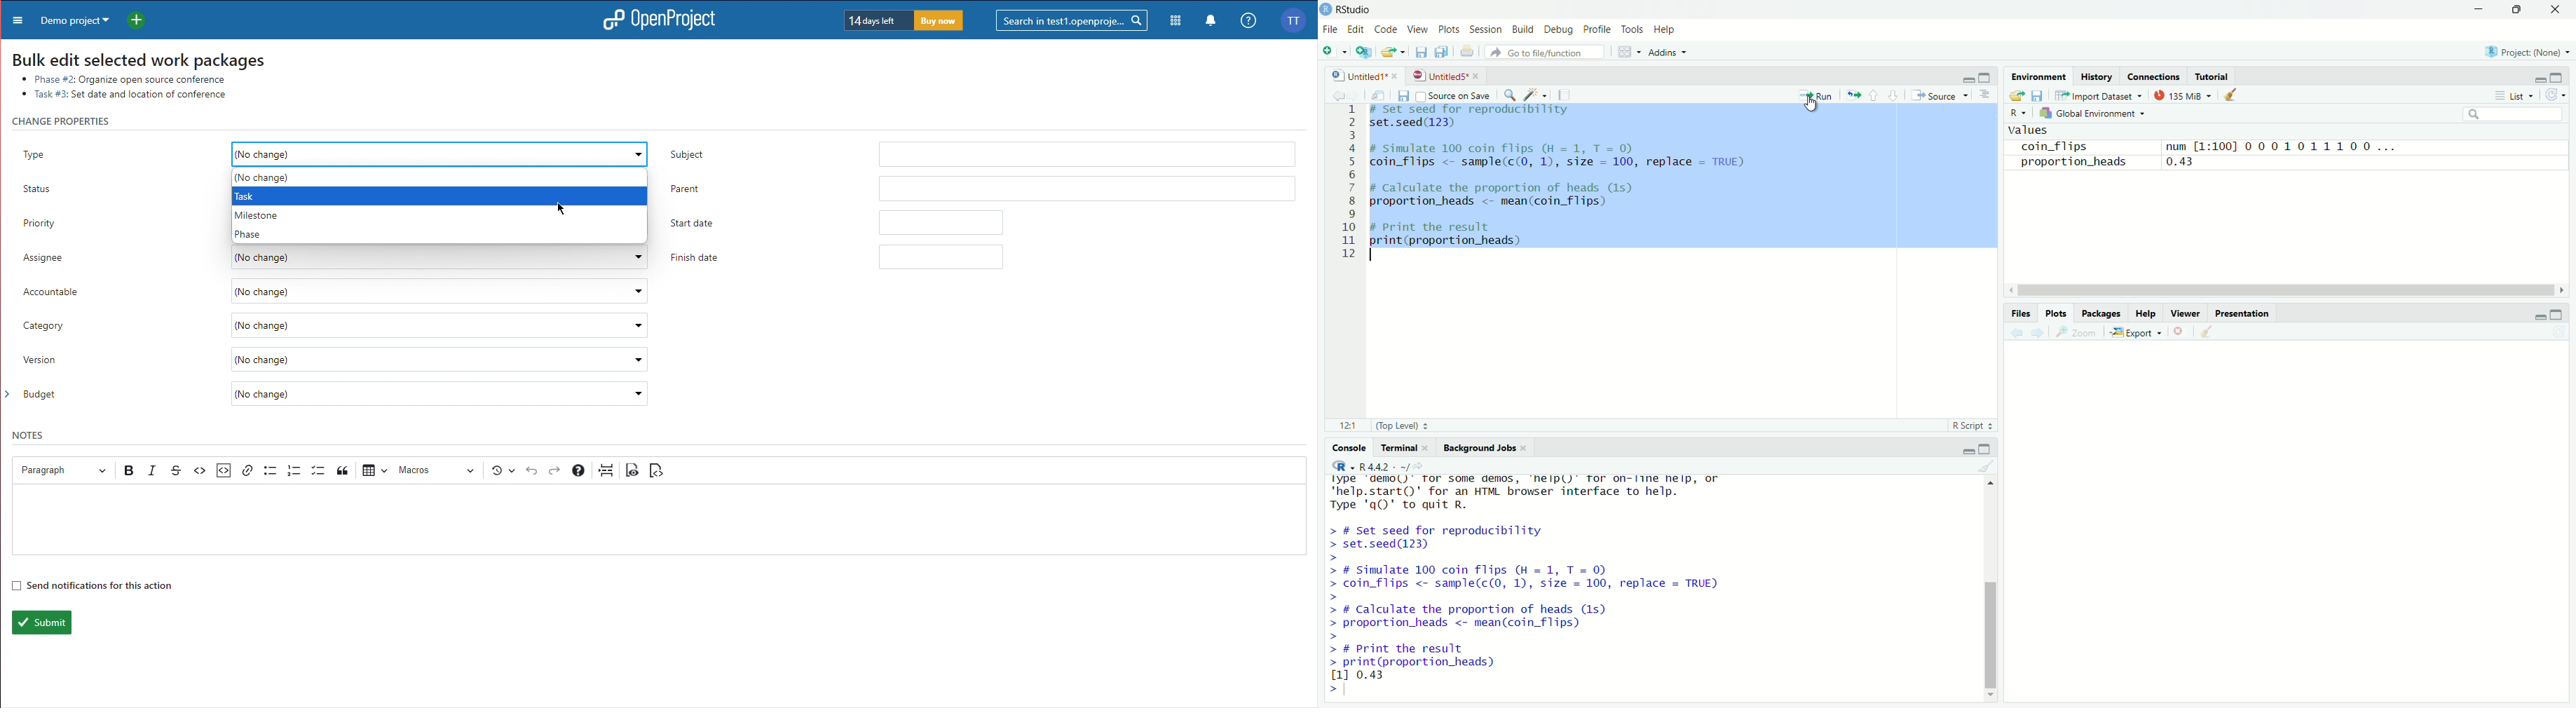 The image size is (2576, 728). I want to click on Modules, so click(1176, 21).